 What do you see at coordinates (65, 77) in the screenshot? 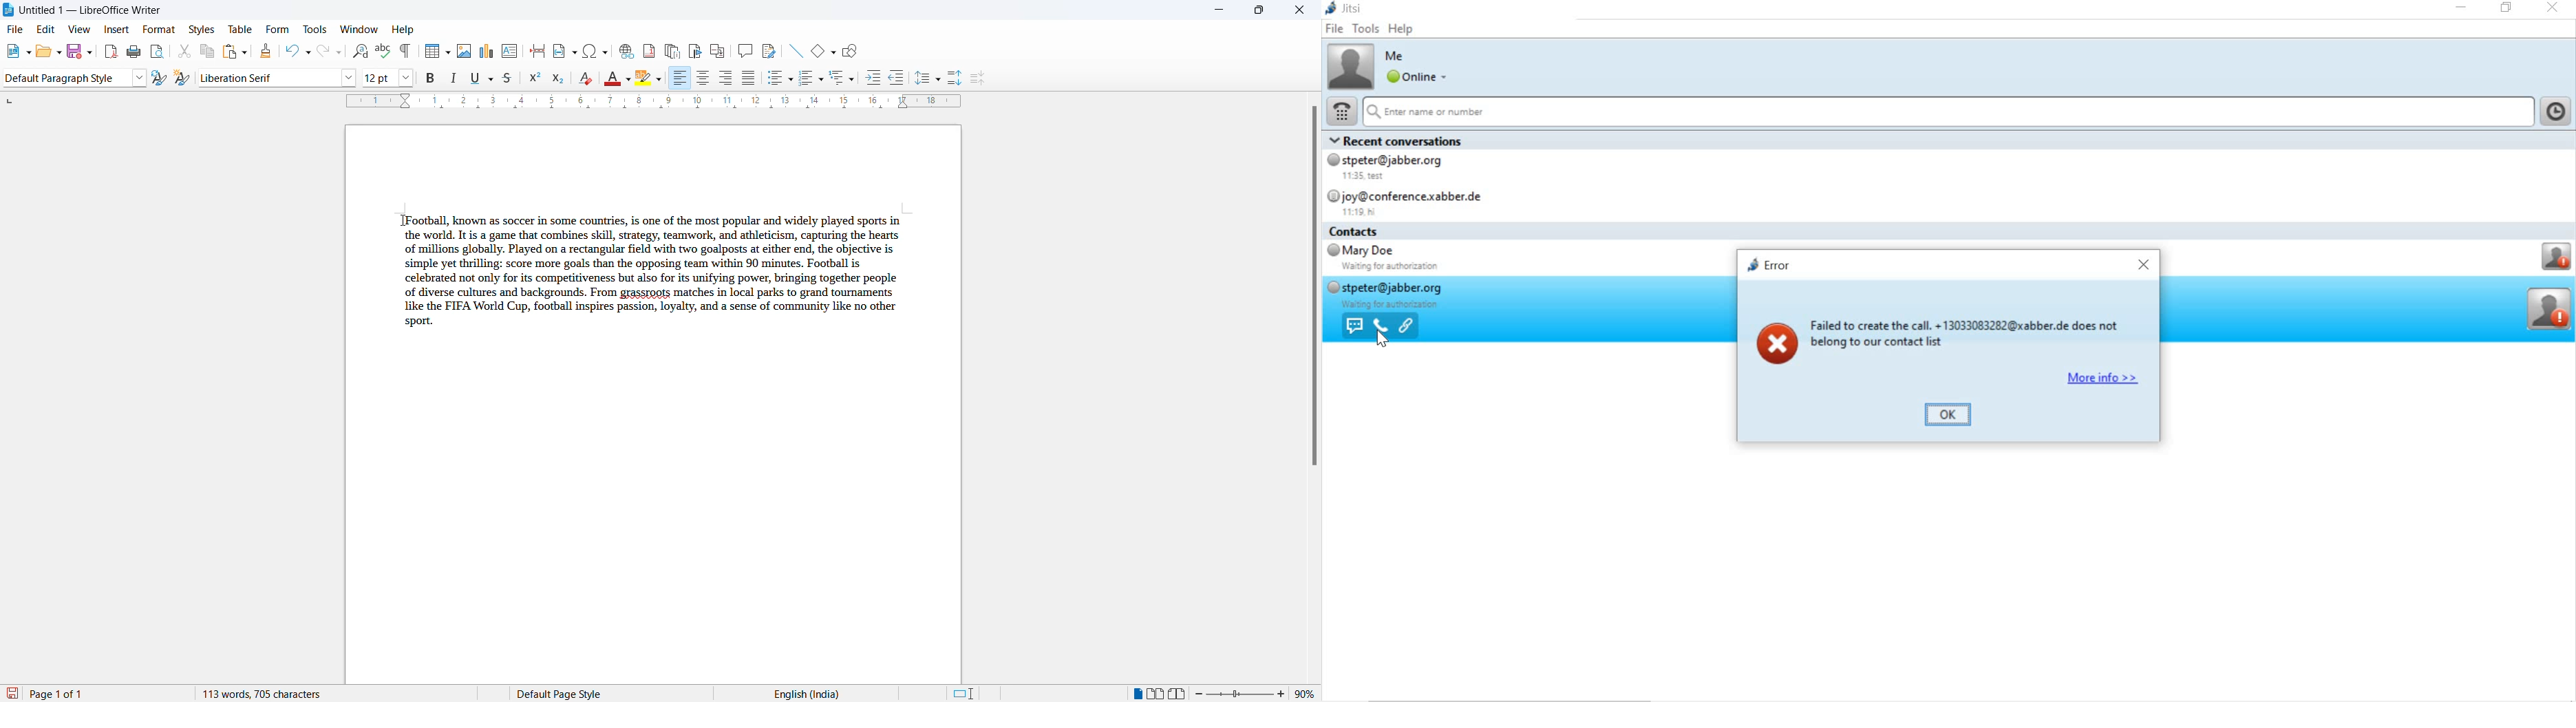
I see `paragraph style` at bounding box center [65, 77].